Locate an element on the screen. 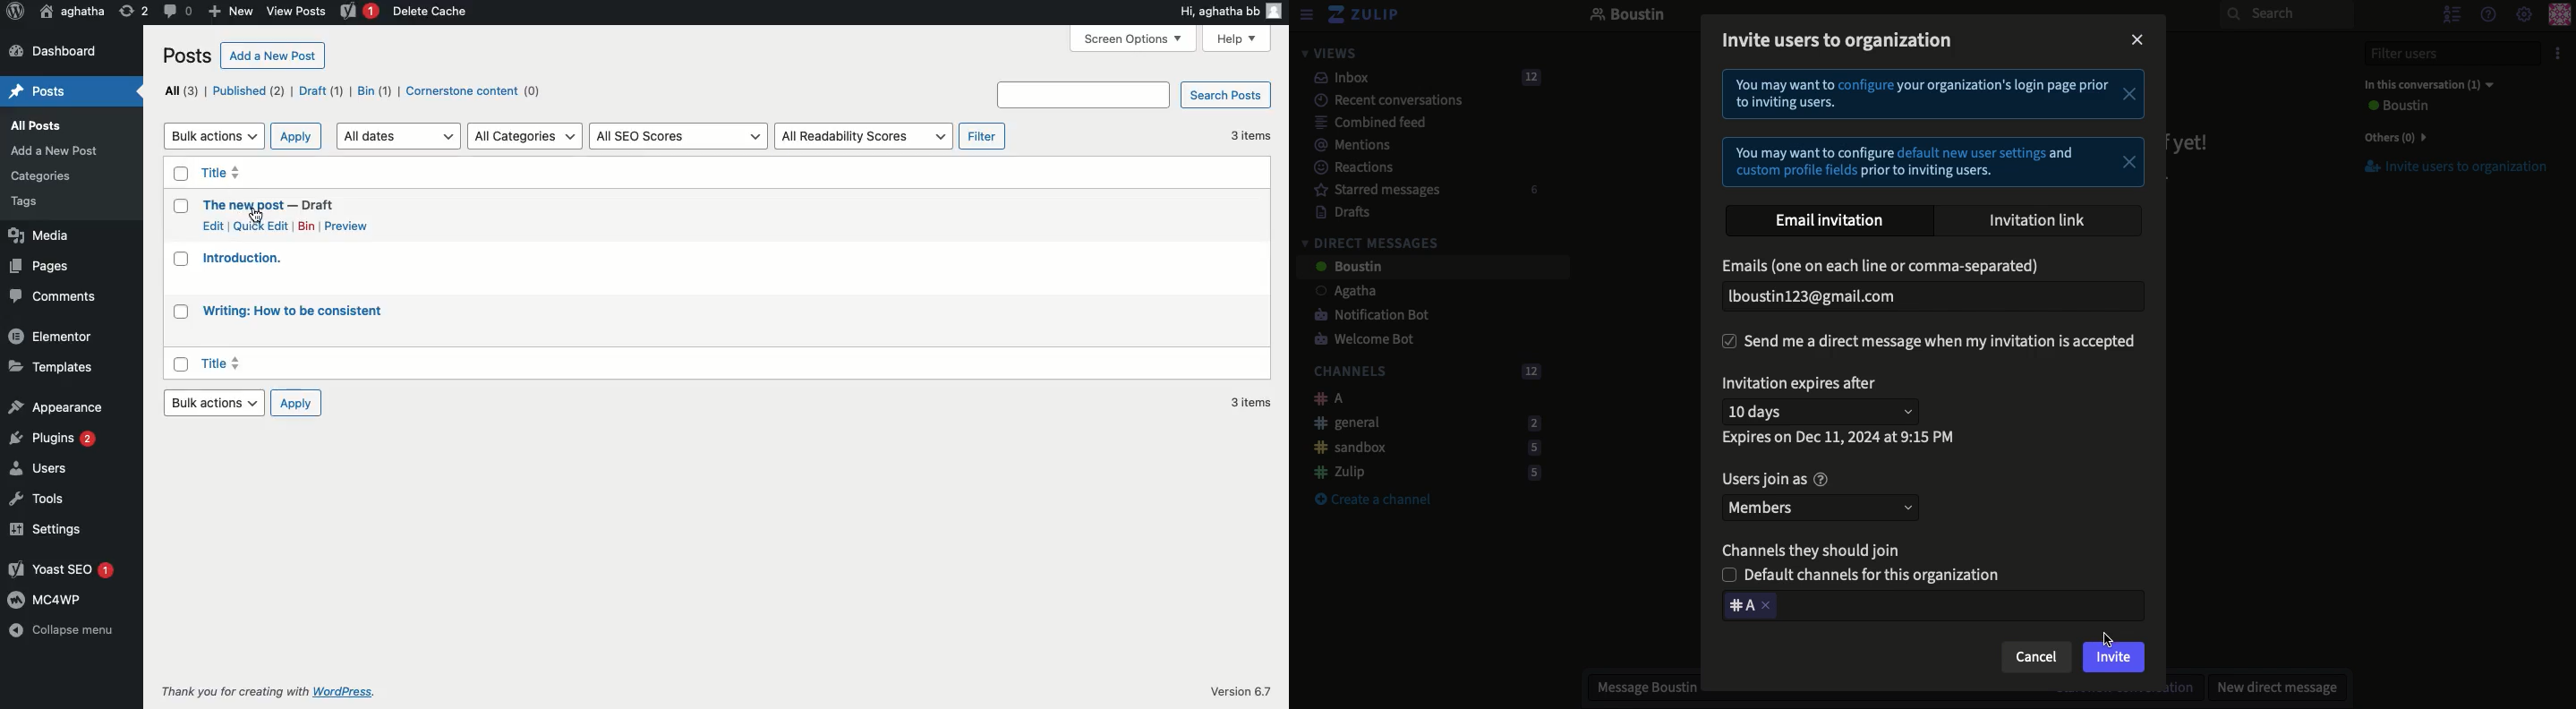  Combined feed is located at coordinates (1361, 122).